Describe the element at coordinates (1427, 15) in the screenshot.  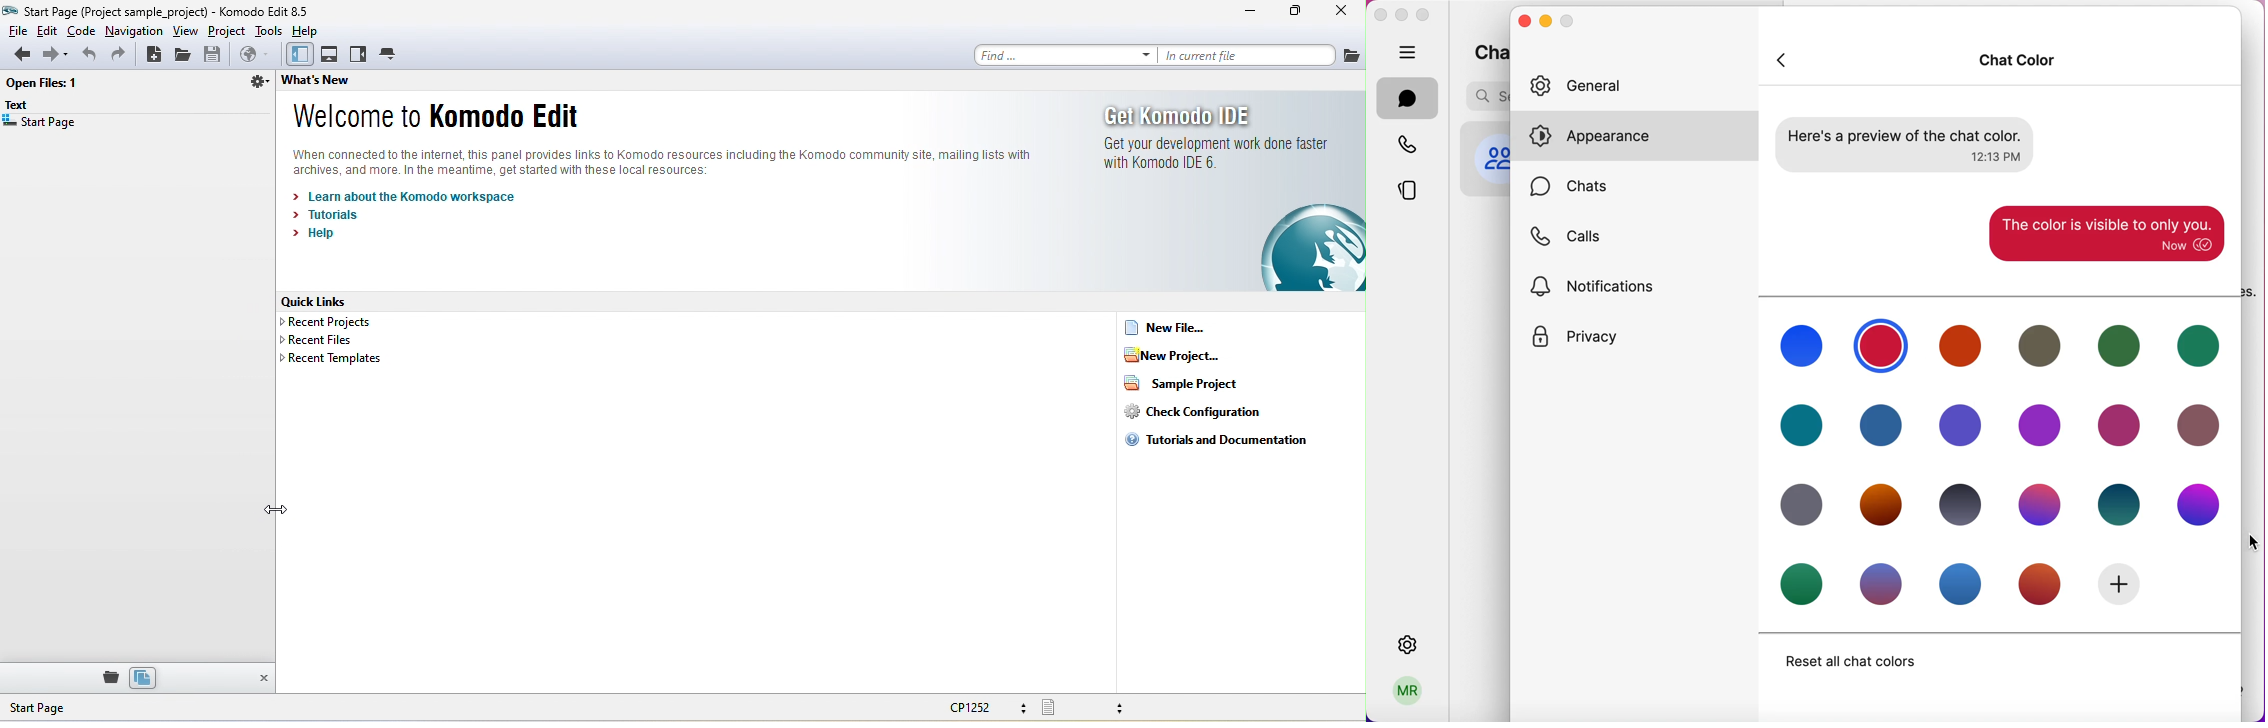
I see `maximize` at that location.